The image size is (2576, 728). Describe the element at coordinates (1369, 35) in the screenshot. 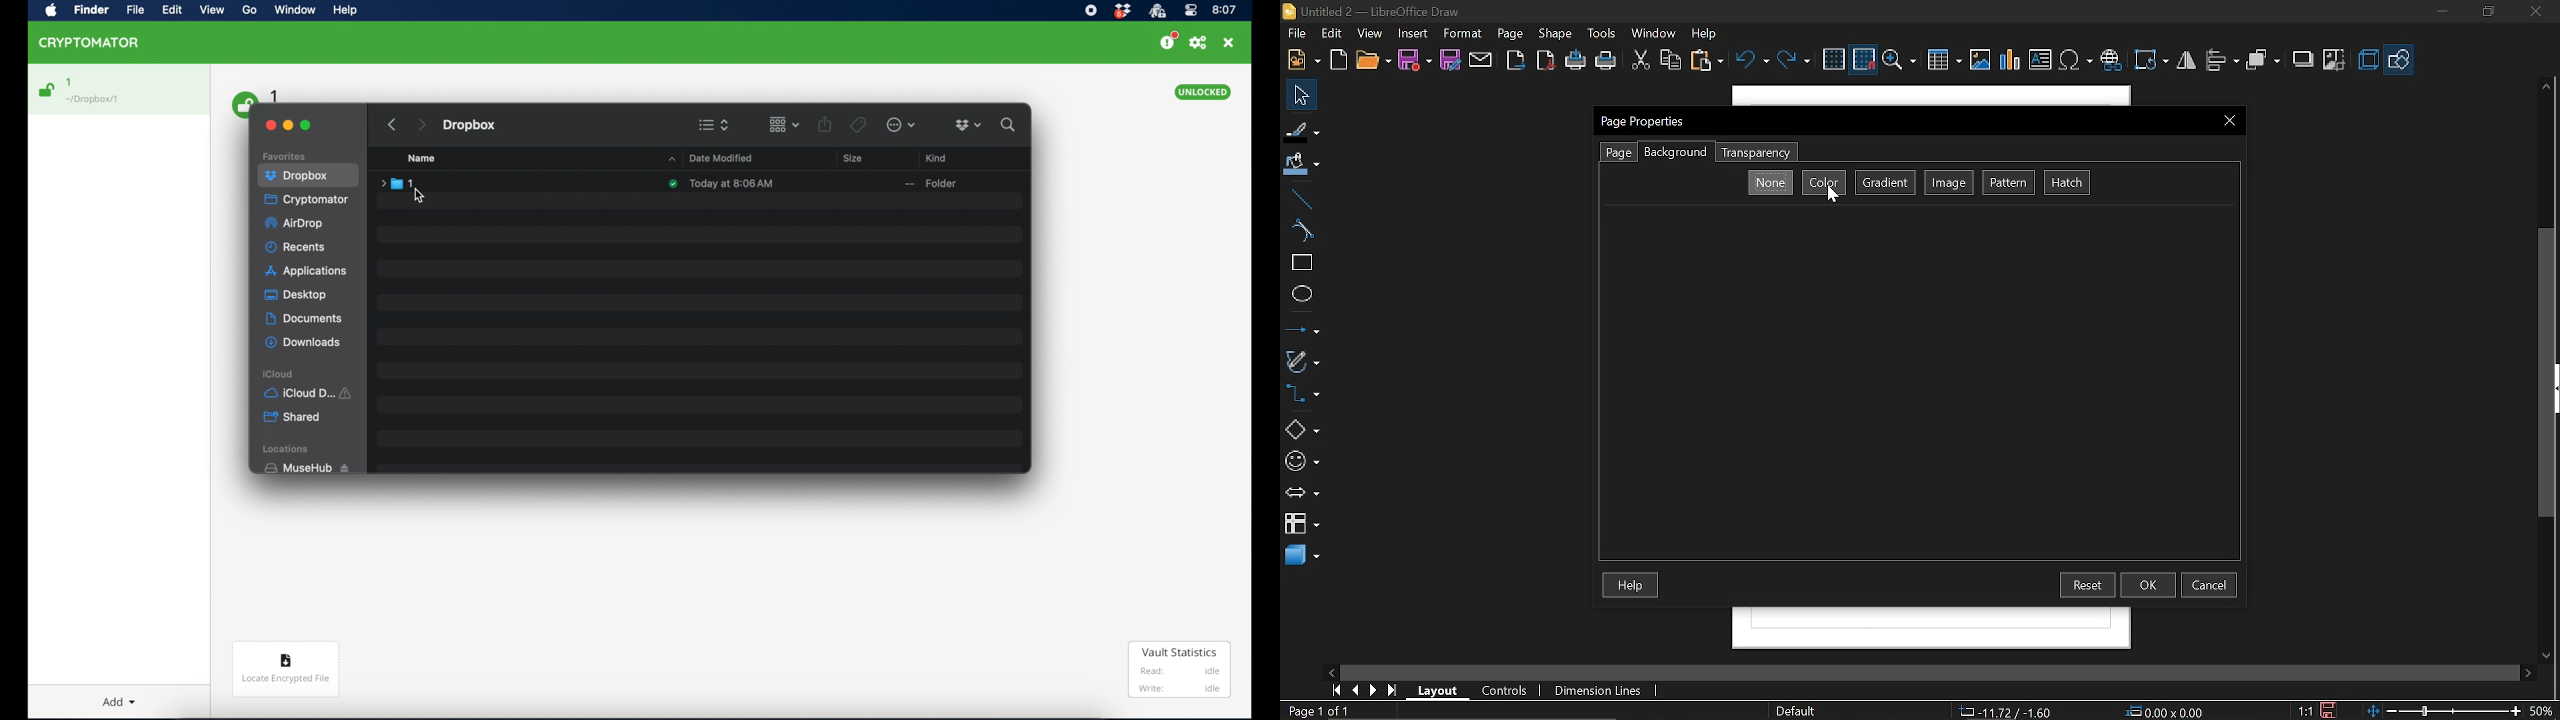

I see `View` at that location.